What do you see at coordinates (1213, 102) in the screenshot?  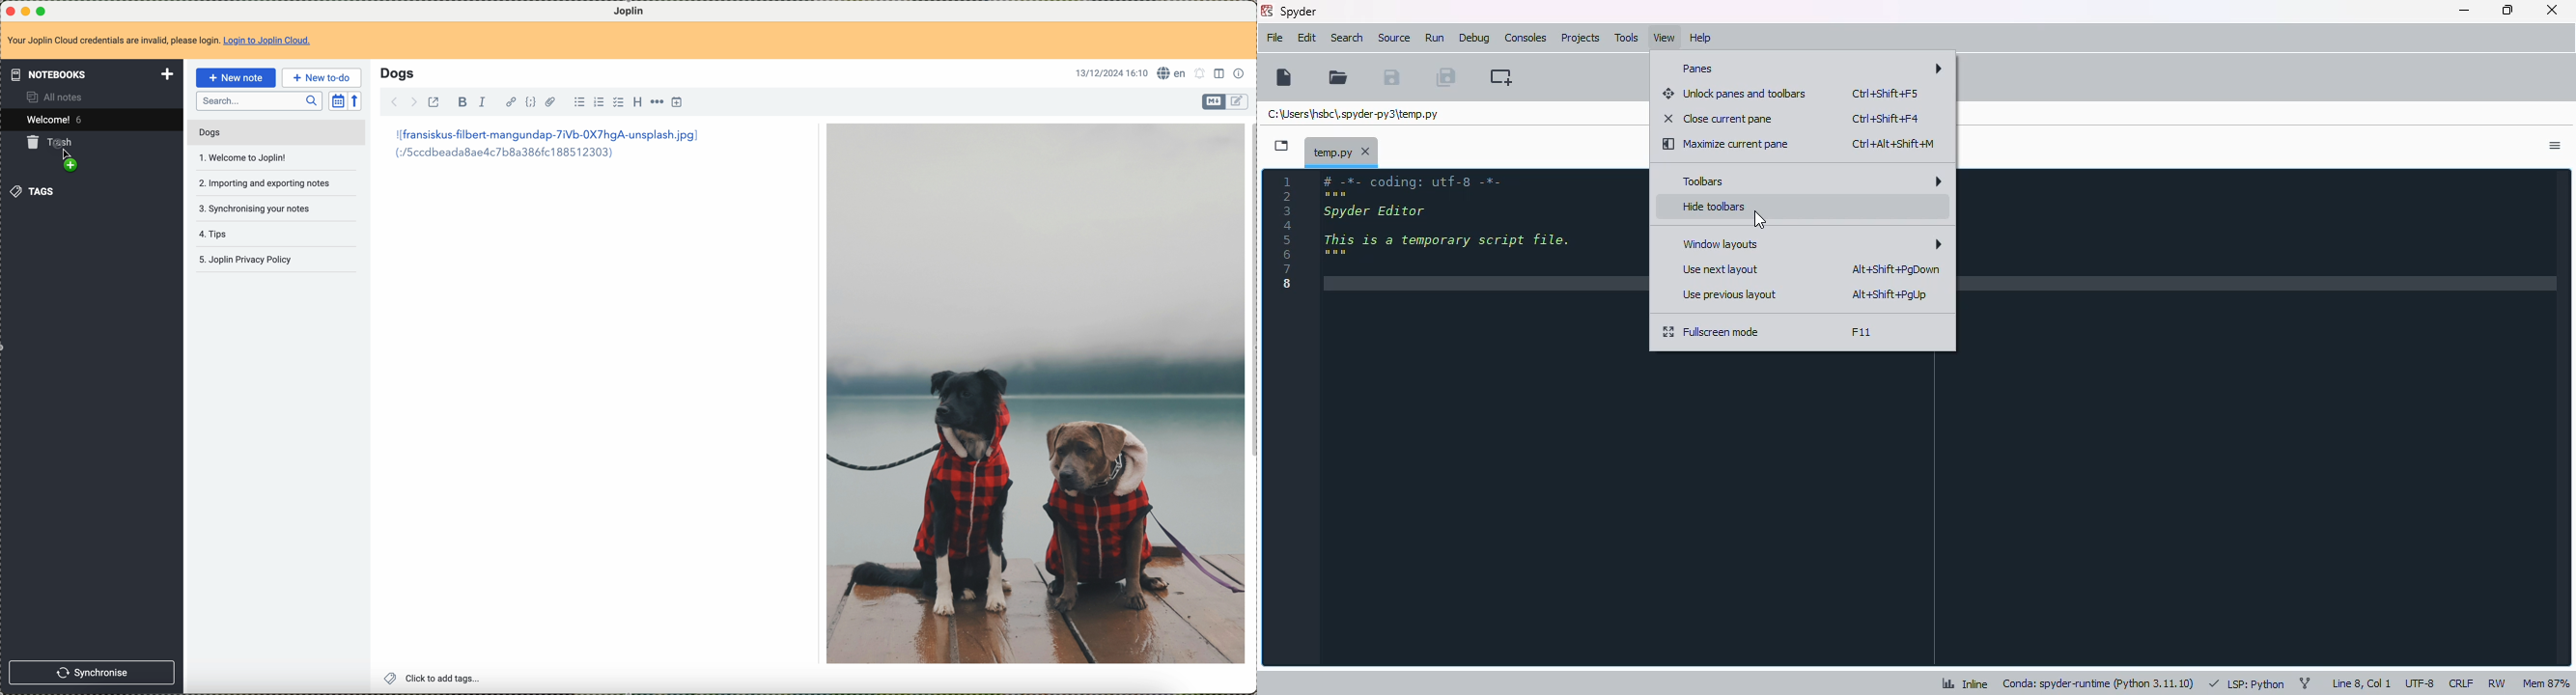 I see `toggle editor` at bounding box center [1213, 102].